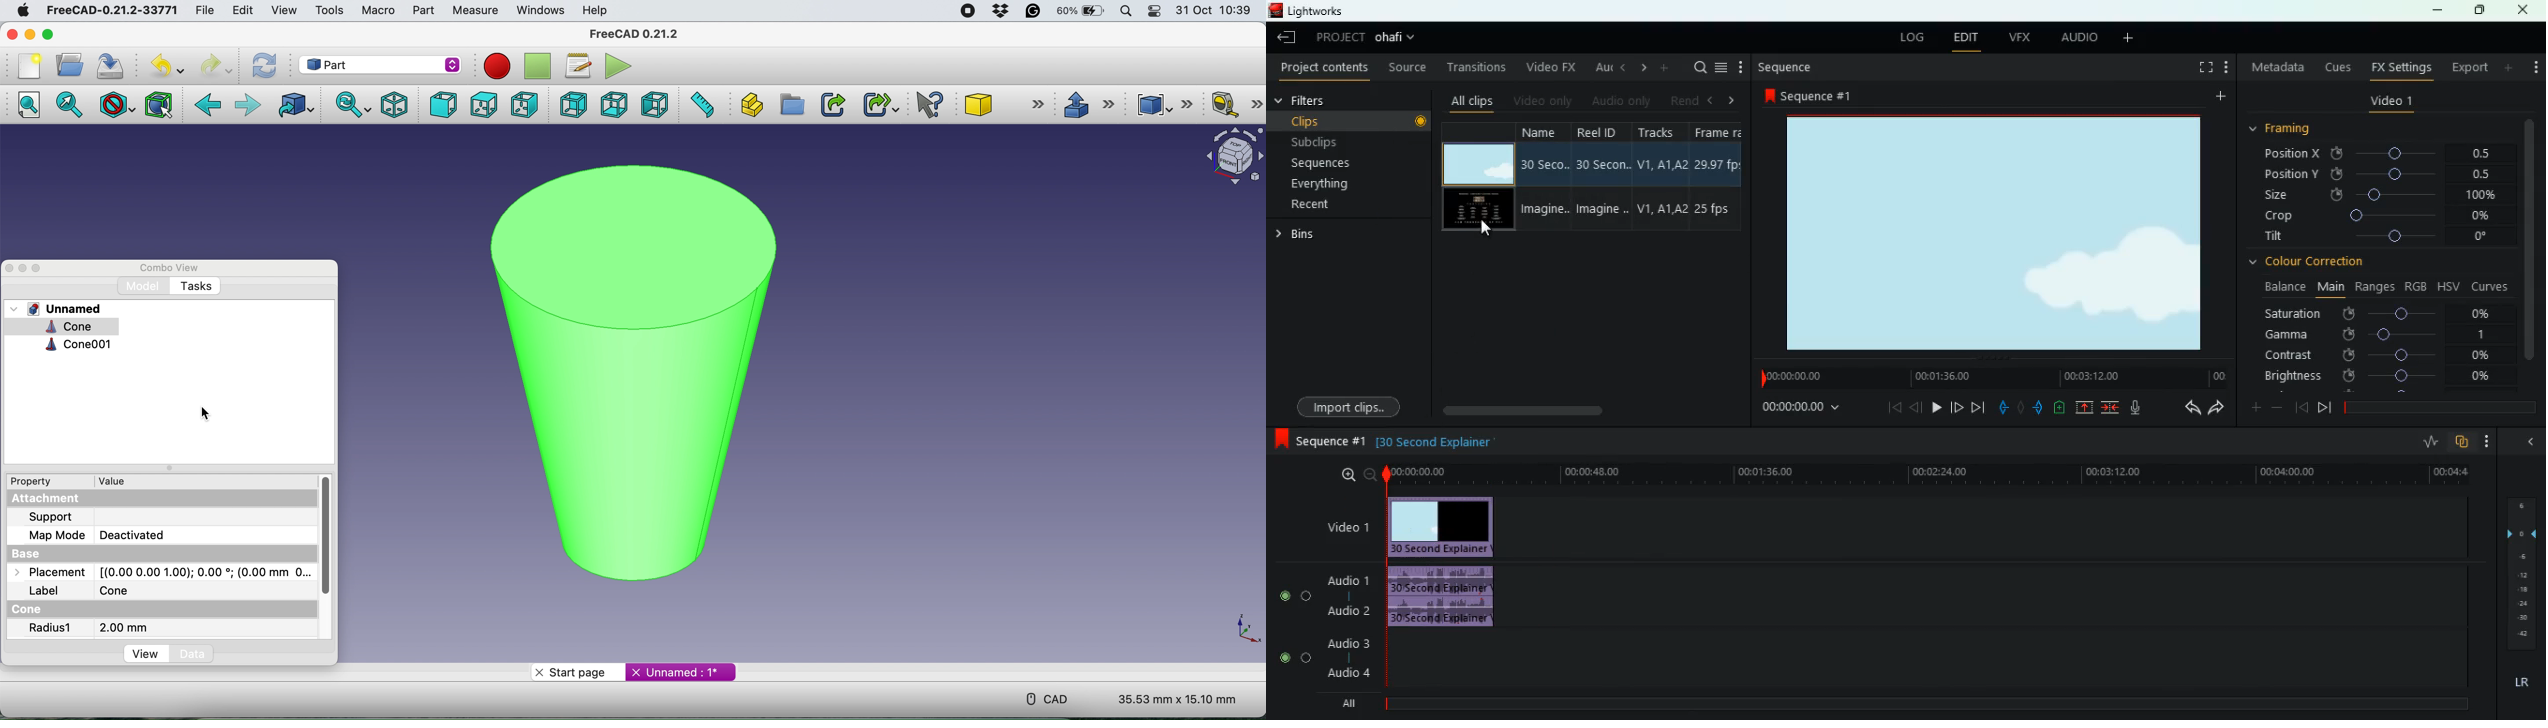 The width and height of the screenshot is (2548, 728). What do you see at coordinates (146, 286) in the screenshot?
I see `model` at bounding box center [146, 286].